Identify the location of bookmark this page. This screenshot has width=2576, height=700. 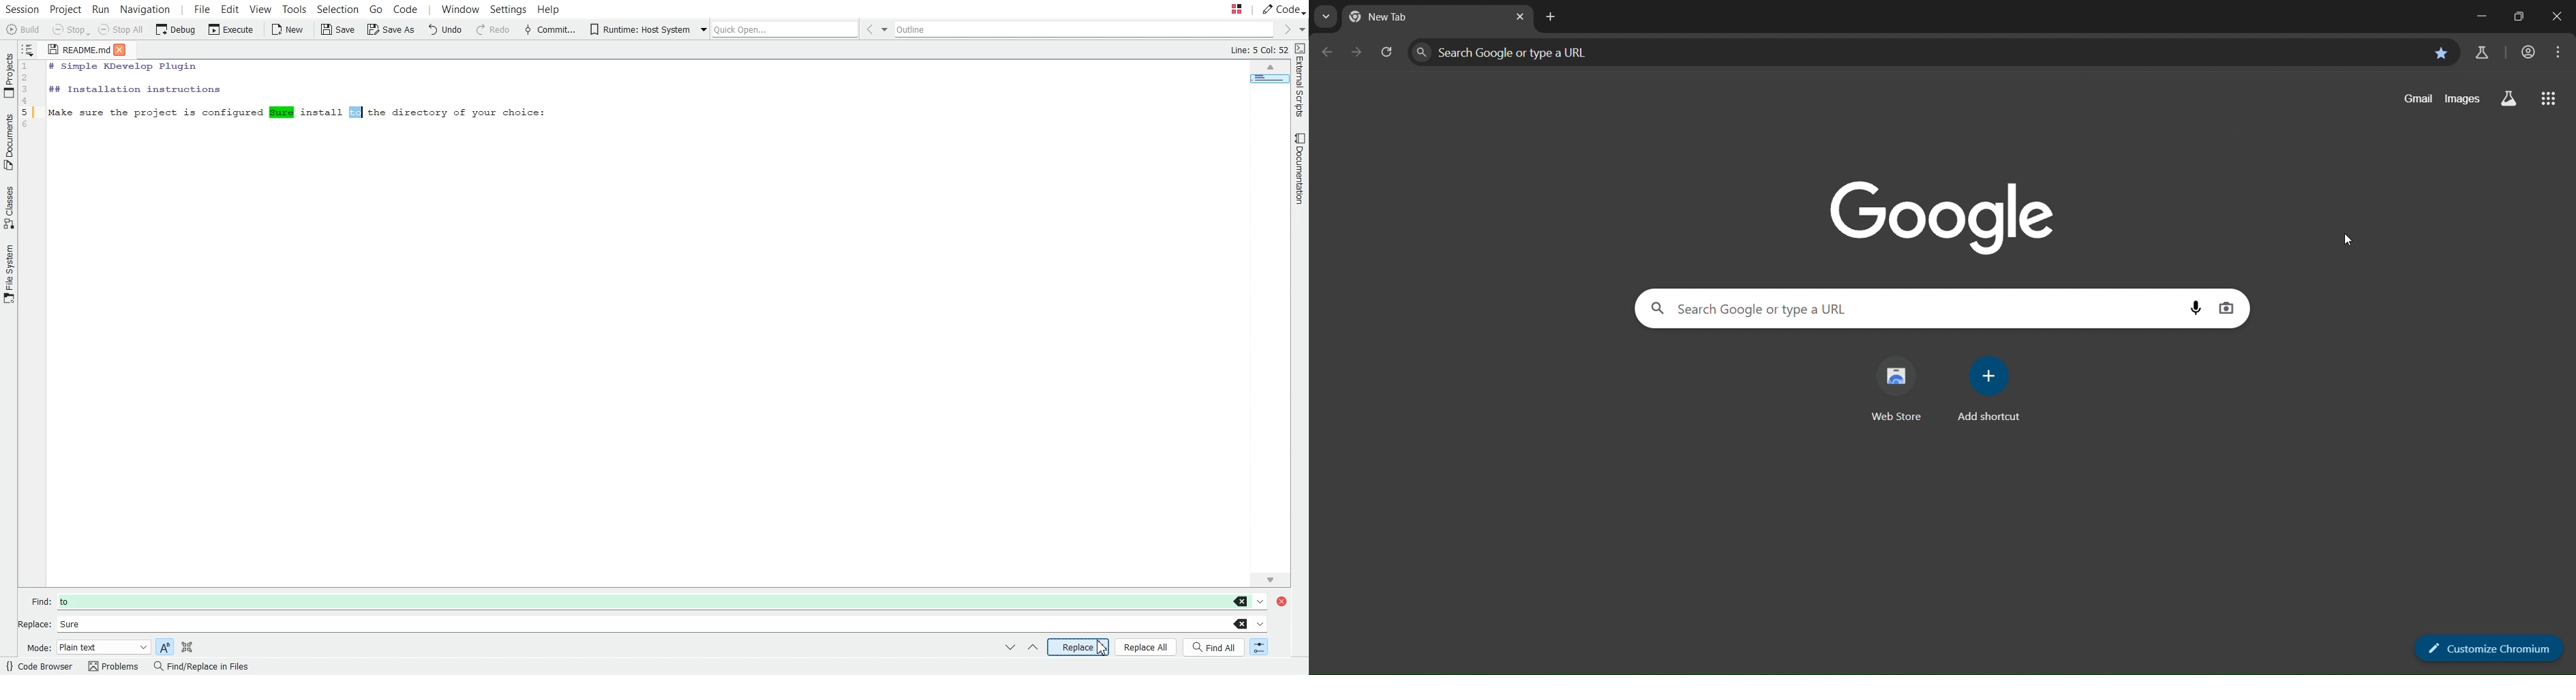
(2443, 52).